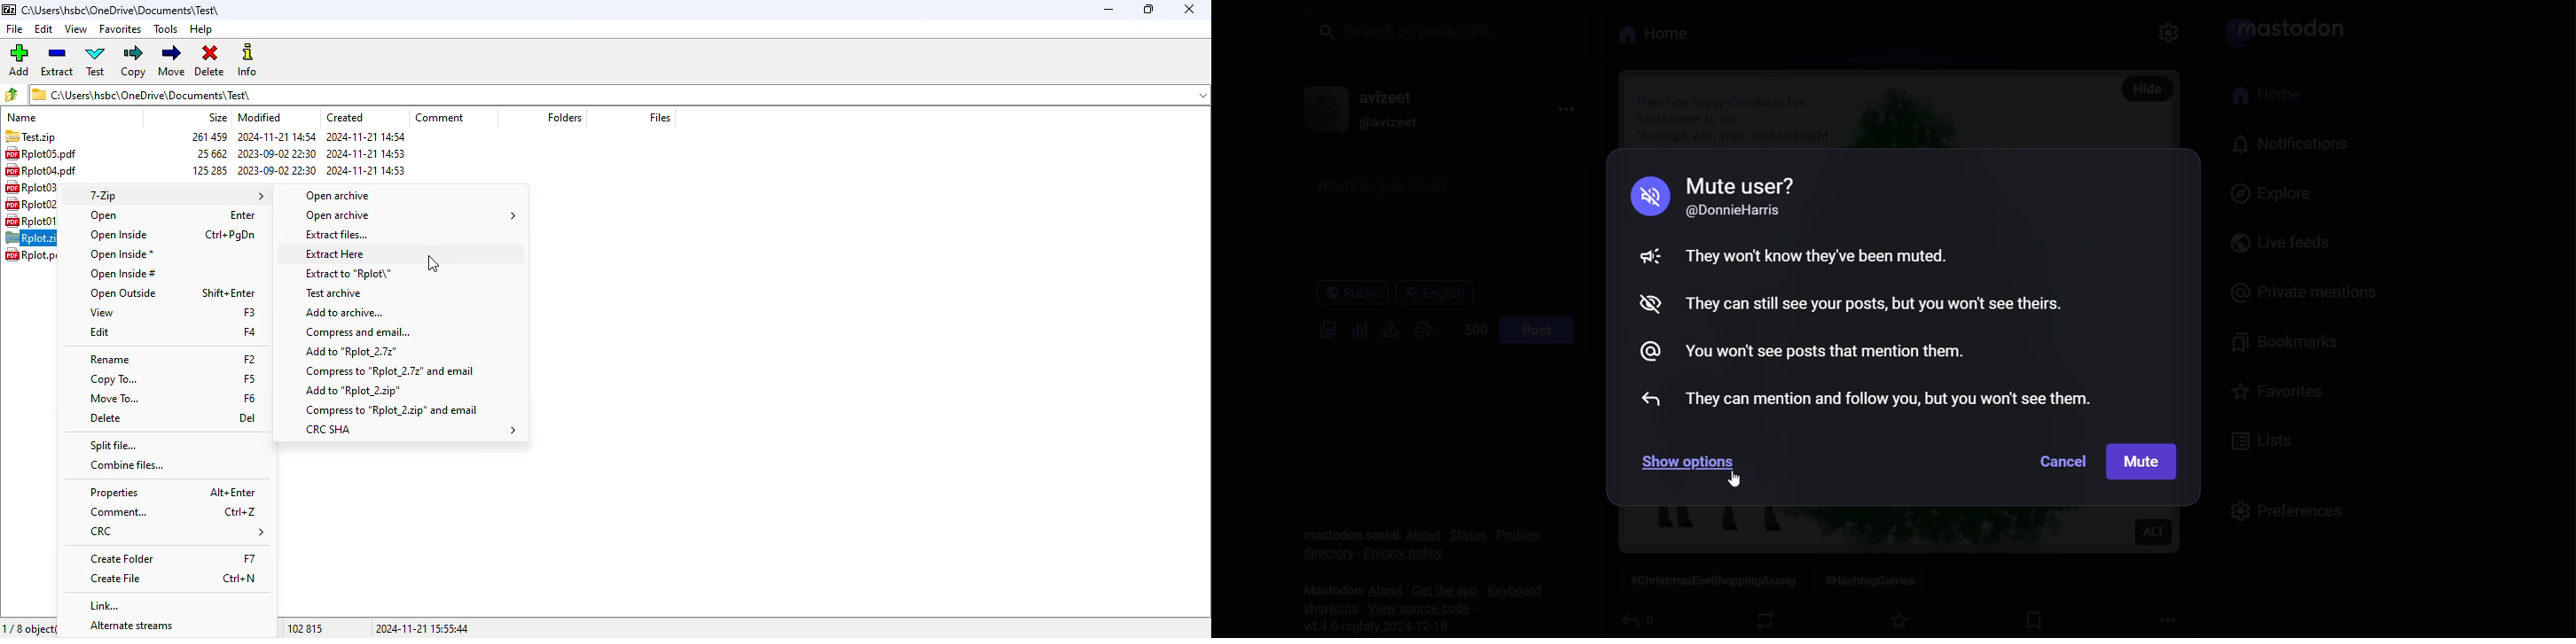  I want to click on add to Rplot_2.zip, so click(355, 391).